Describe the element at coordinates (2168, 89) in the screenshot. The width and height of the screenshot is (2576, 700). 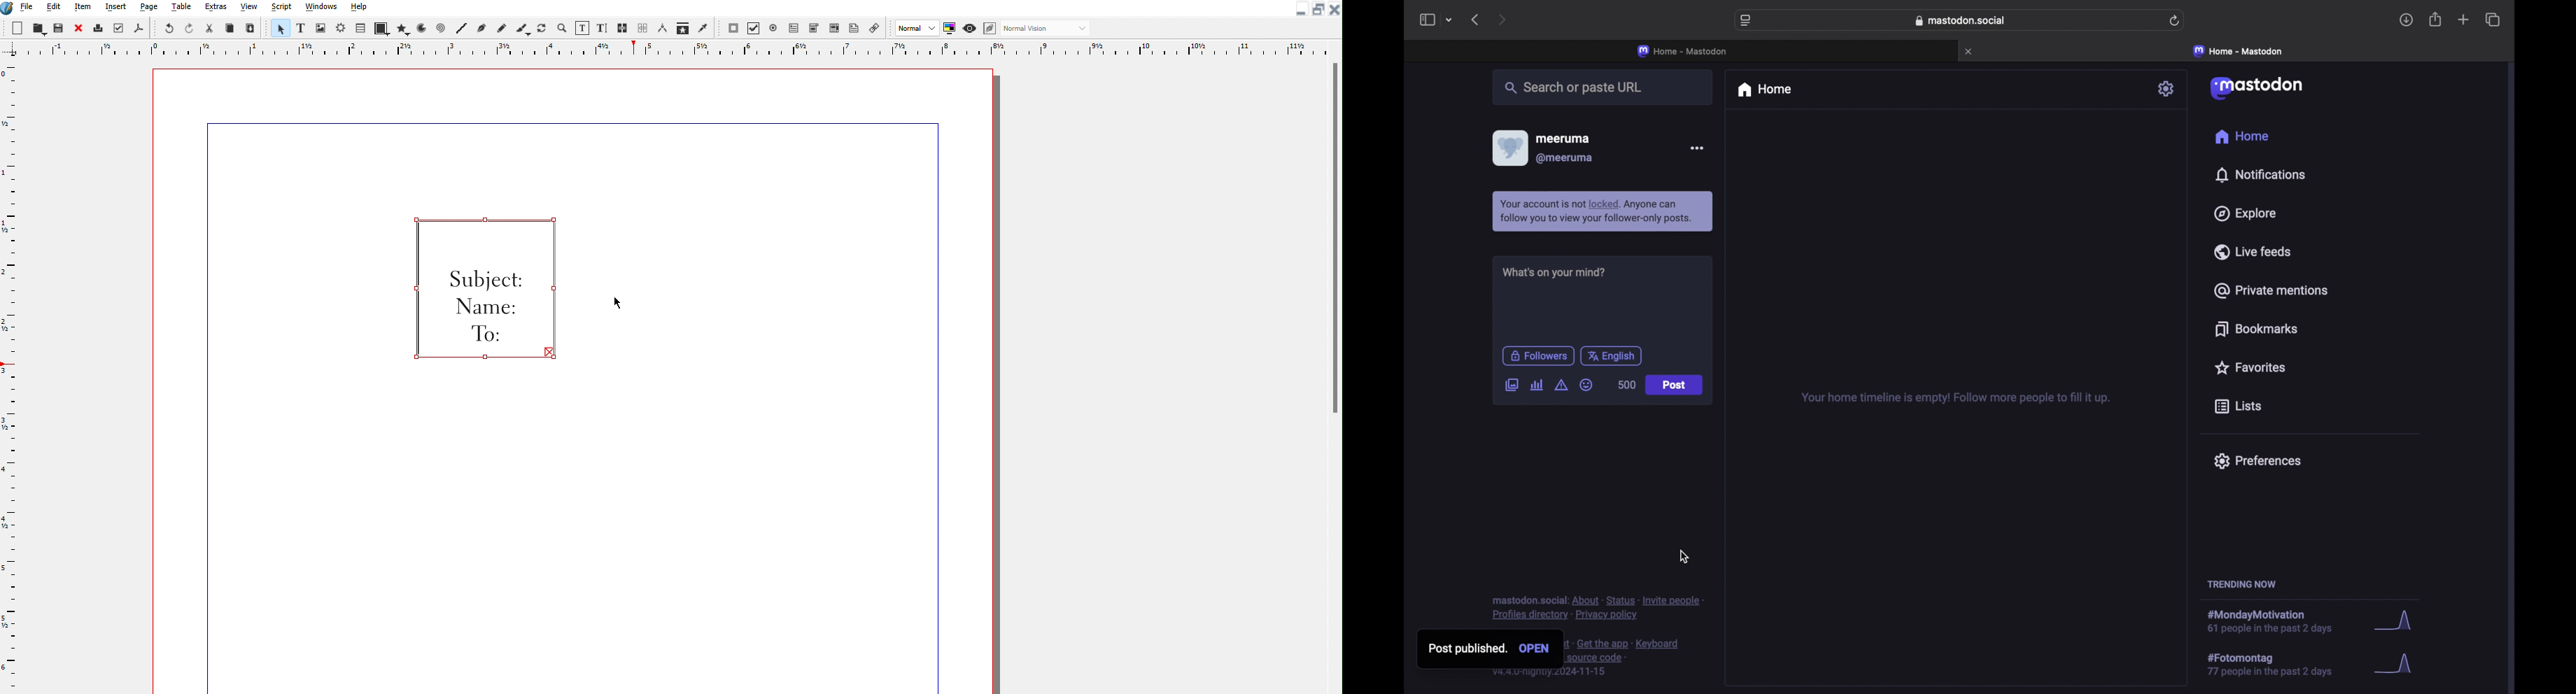
I see `settings` at that location.